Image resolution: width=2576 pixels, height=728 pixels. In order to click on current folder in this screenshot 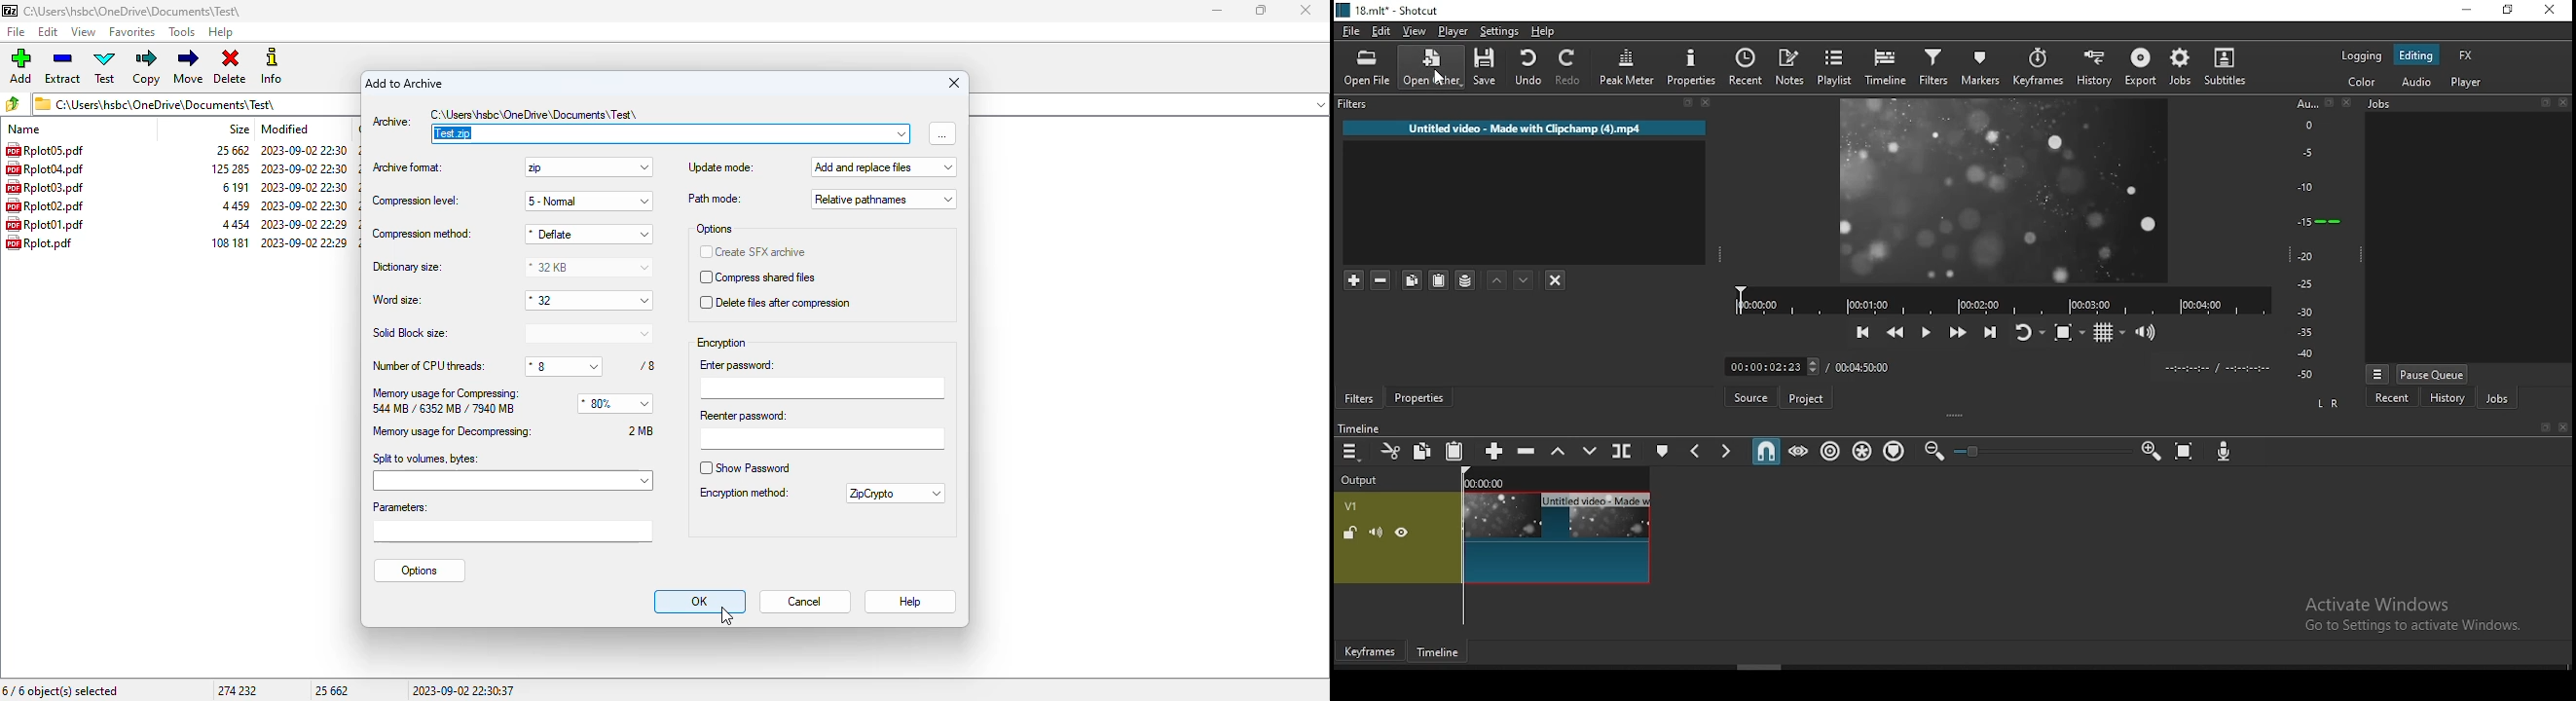, I will do `click(194, 103)`.